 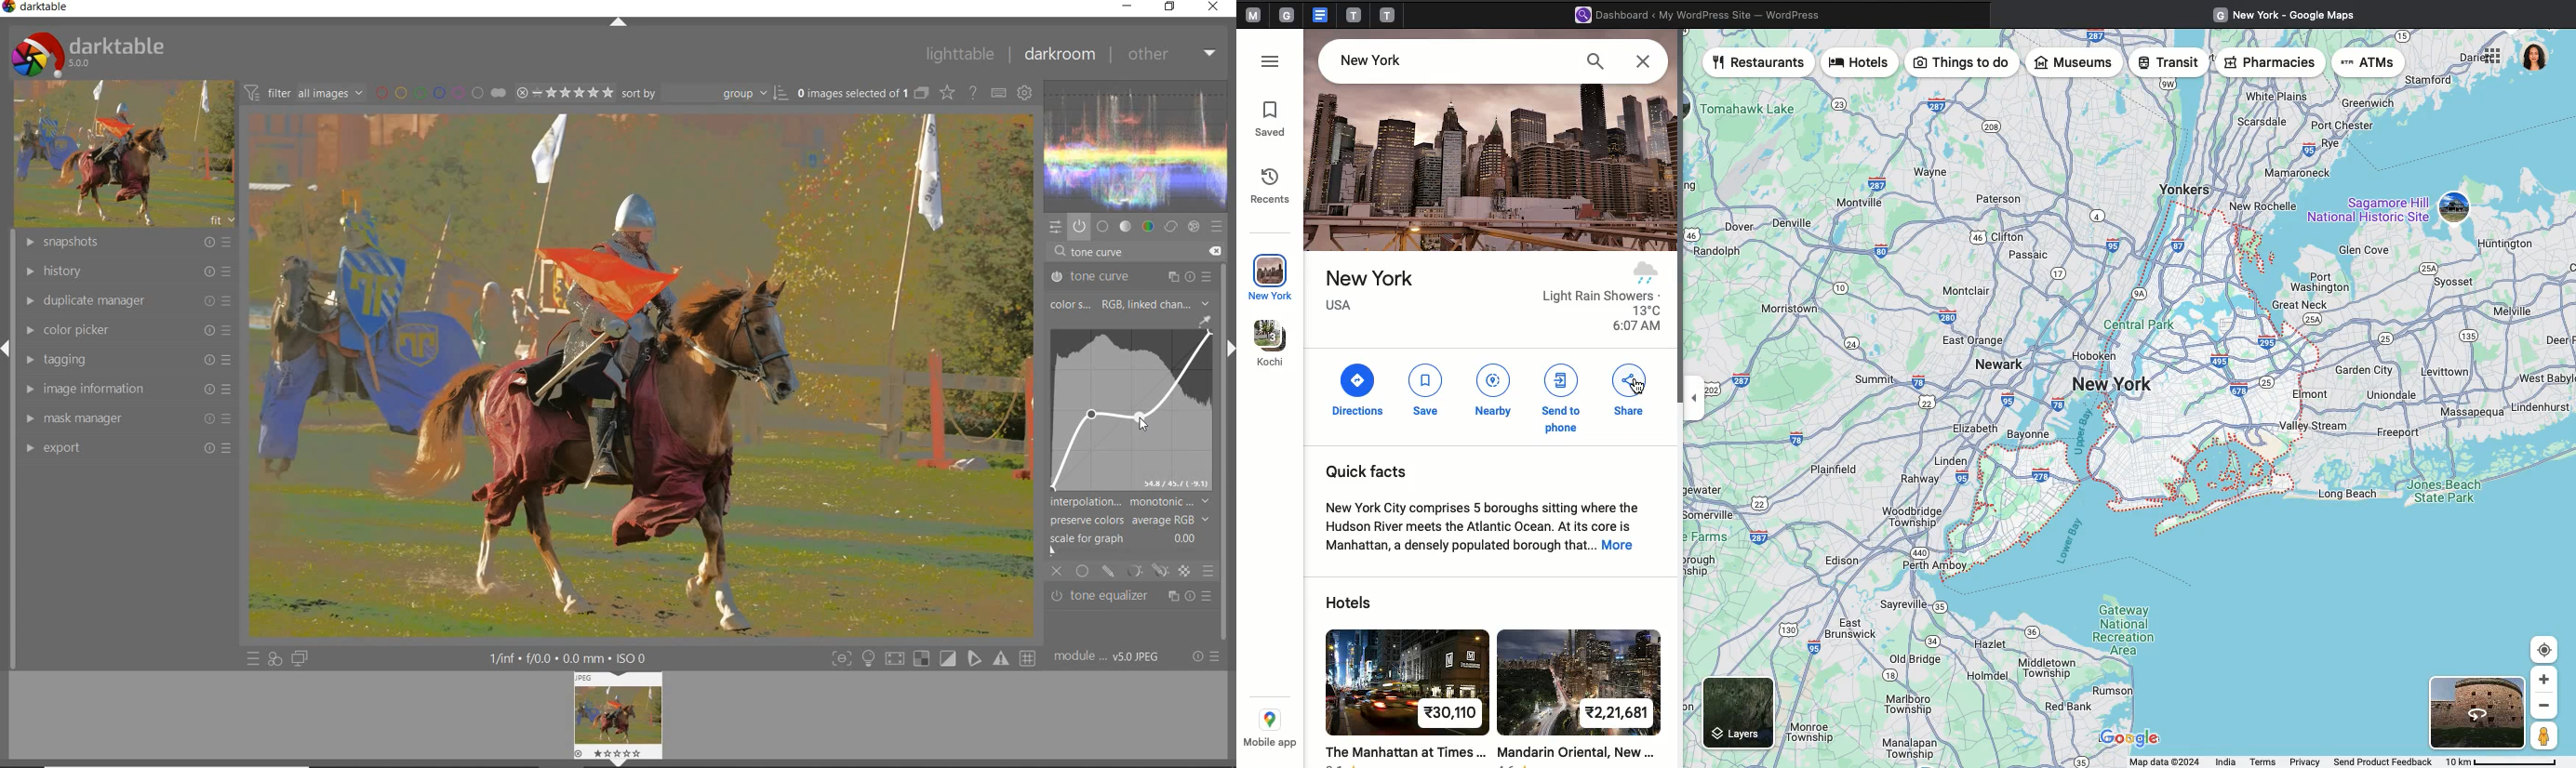 I want to click on restore, so click(x=1170, y=7).